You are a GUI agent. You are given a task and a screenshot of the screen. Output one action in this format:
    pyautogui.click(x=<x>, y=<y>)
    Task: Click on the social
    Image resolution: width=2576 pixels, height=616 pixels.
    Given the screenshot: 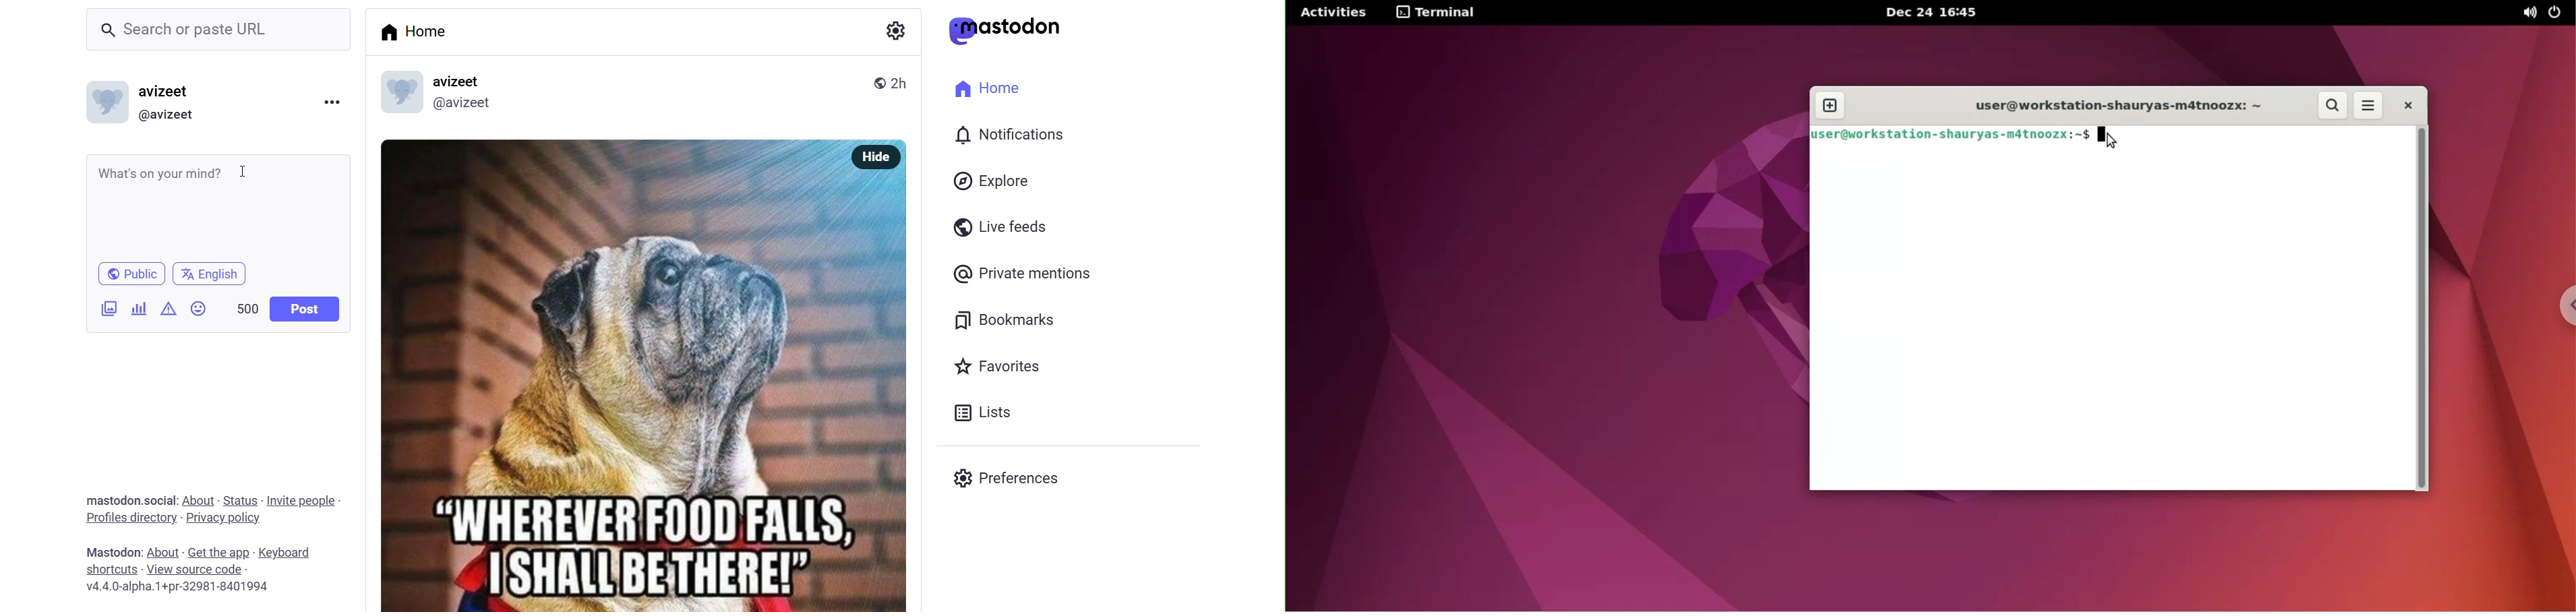 What is the action you would take?
    pyautogui.click(x=160, y=500)
    